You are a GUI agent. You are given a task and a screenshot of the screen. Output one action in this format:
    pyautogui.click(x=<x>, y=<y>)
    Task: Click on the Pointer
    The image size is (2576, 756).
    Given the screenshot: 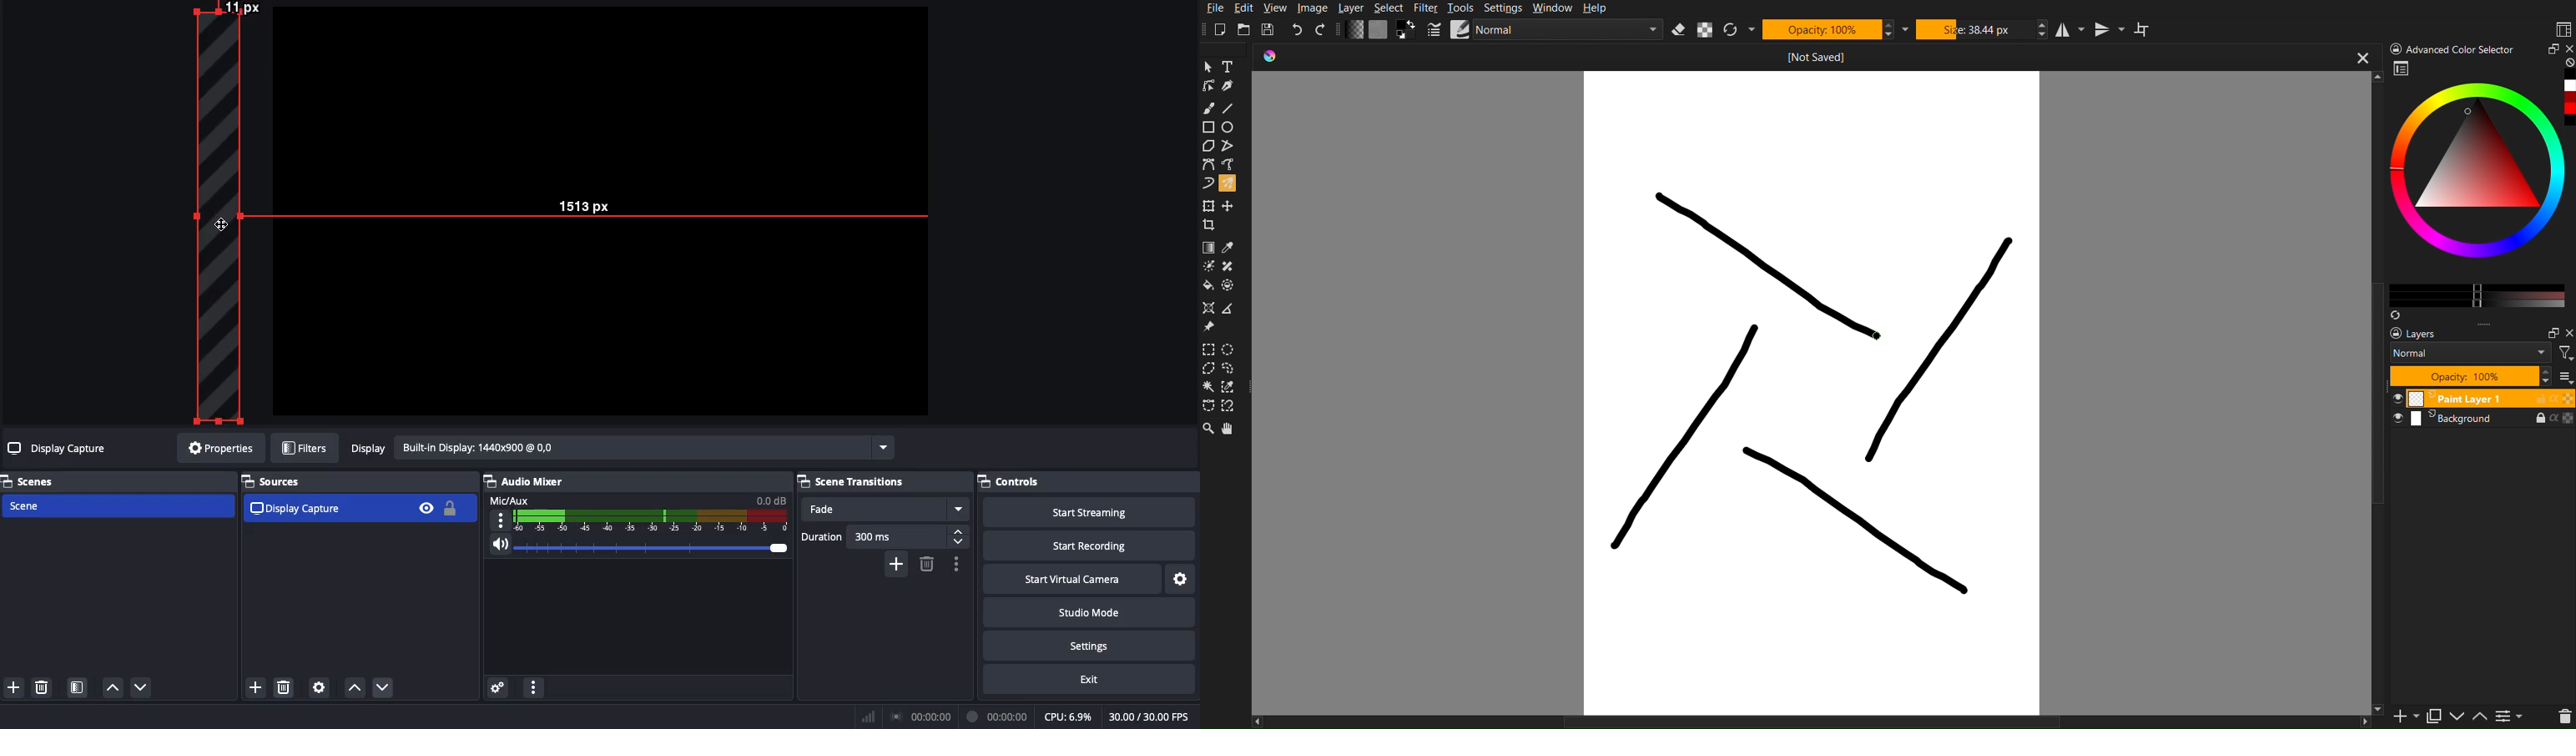 What is the action you would take?
    pyautogui.click(x=1209, y=65)
    